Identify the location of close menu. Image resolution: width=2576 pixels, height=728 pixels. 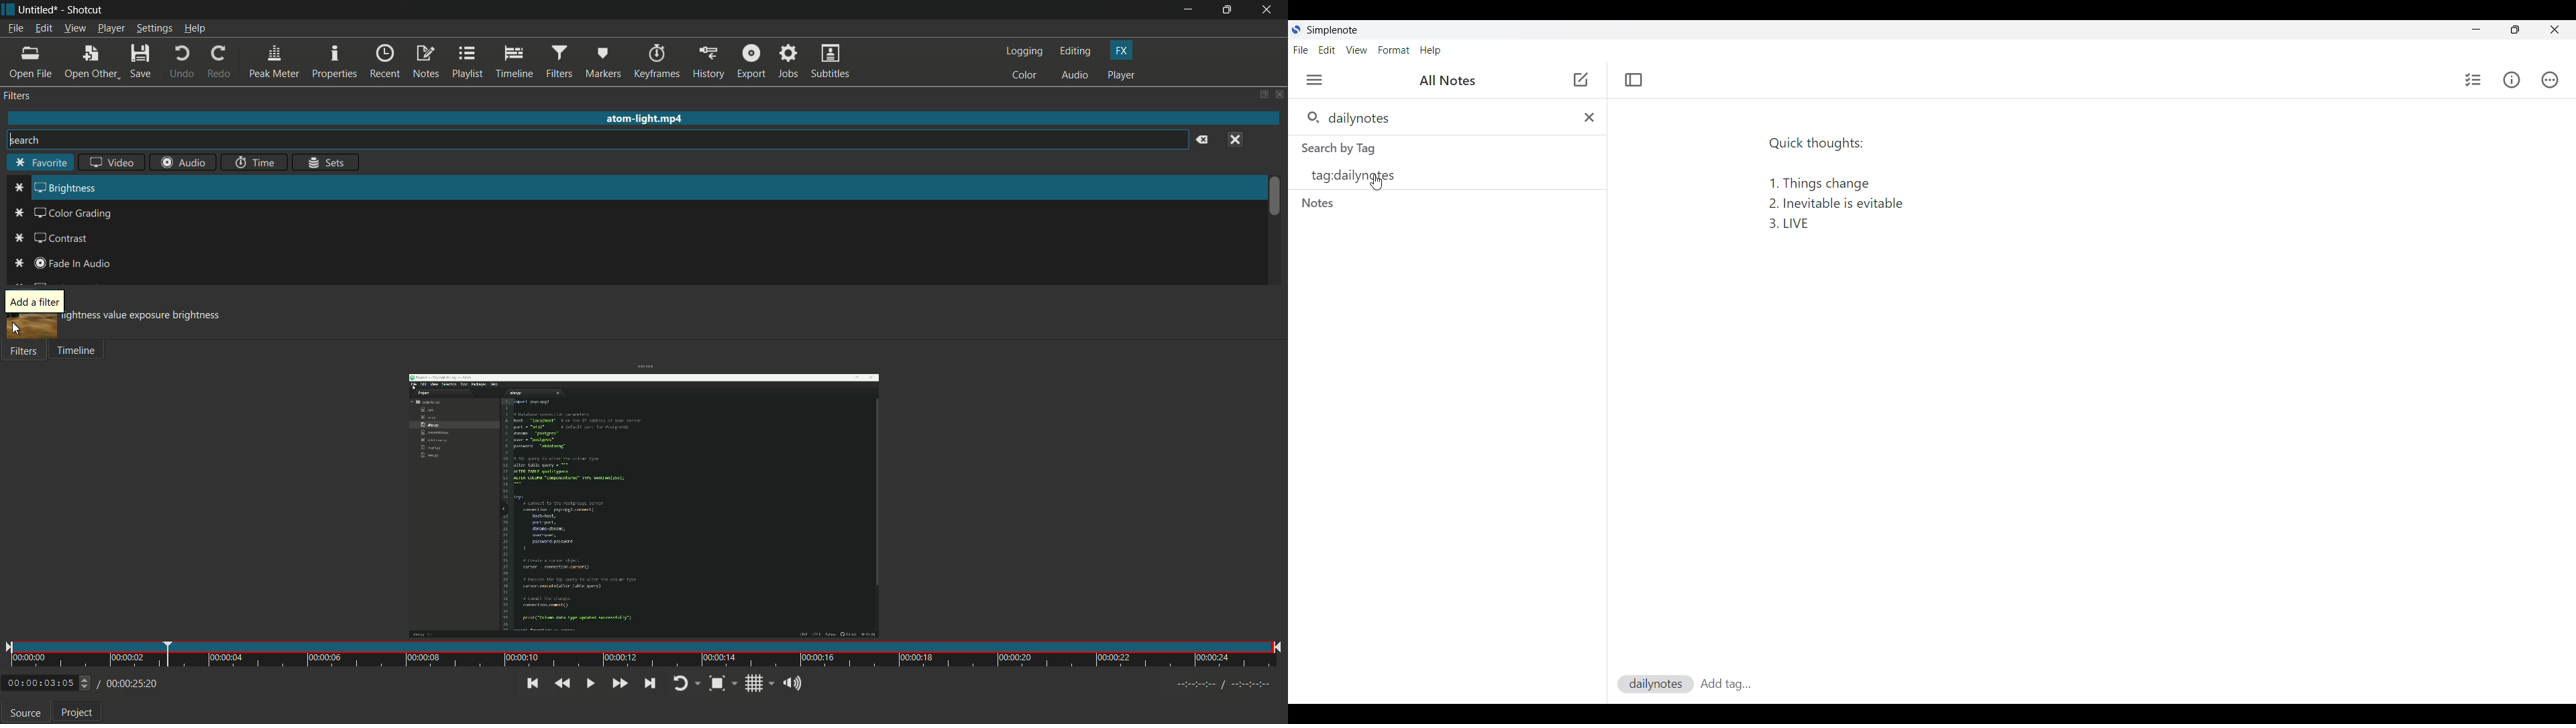
(1234, 140).